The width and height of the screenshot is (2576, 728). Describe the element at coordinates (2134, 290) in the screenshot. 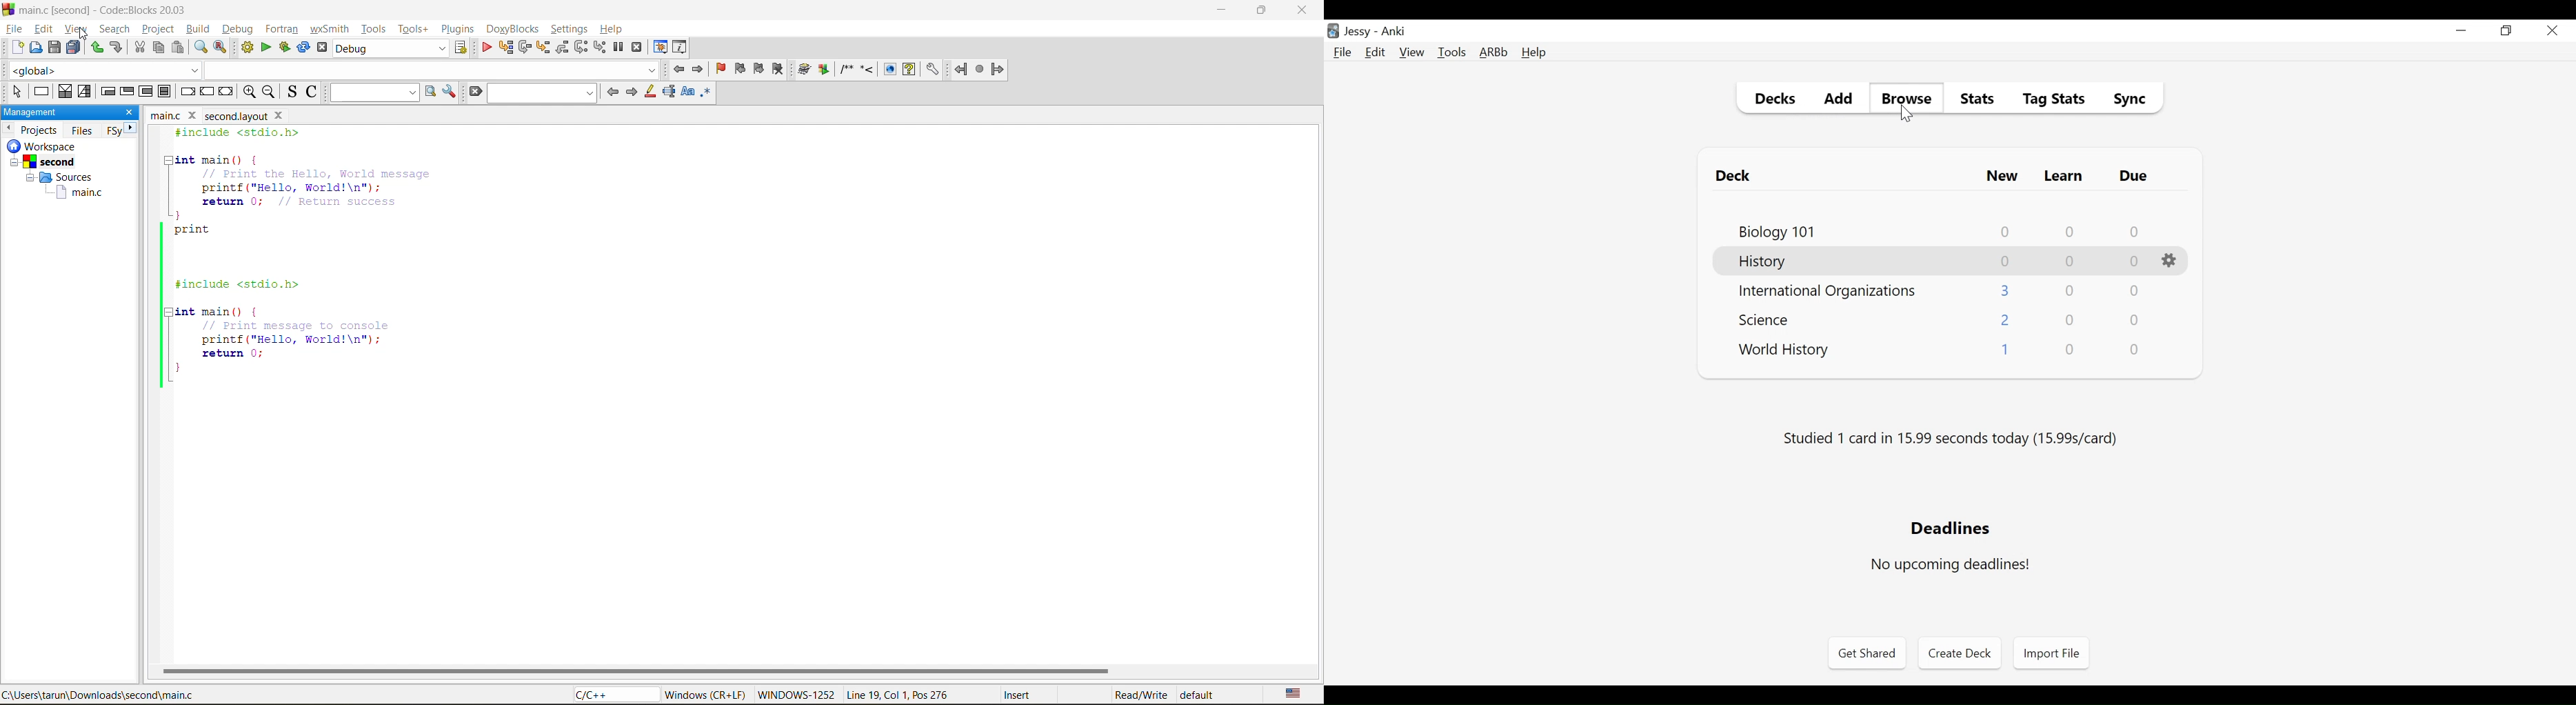

I see `Due Card Count` at that location.